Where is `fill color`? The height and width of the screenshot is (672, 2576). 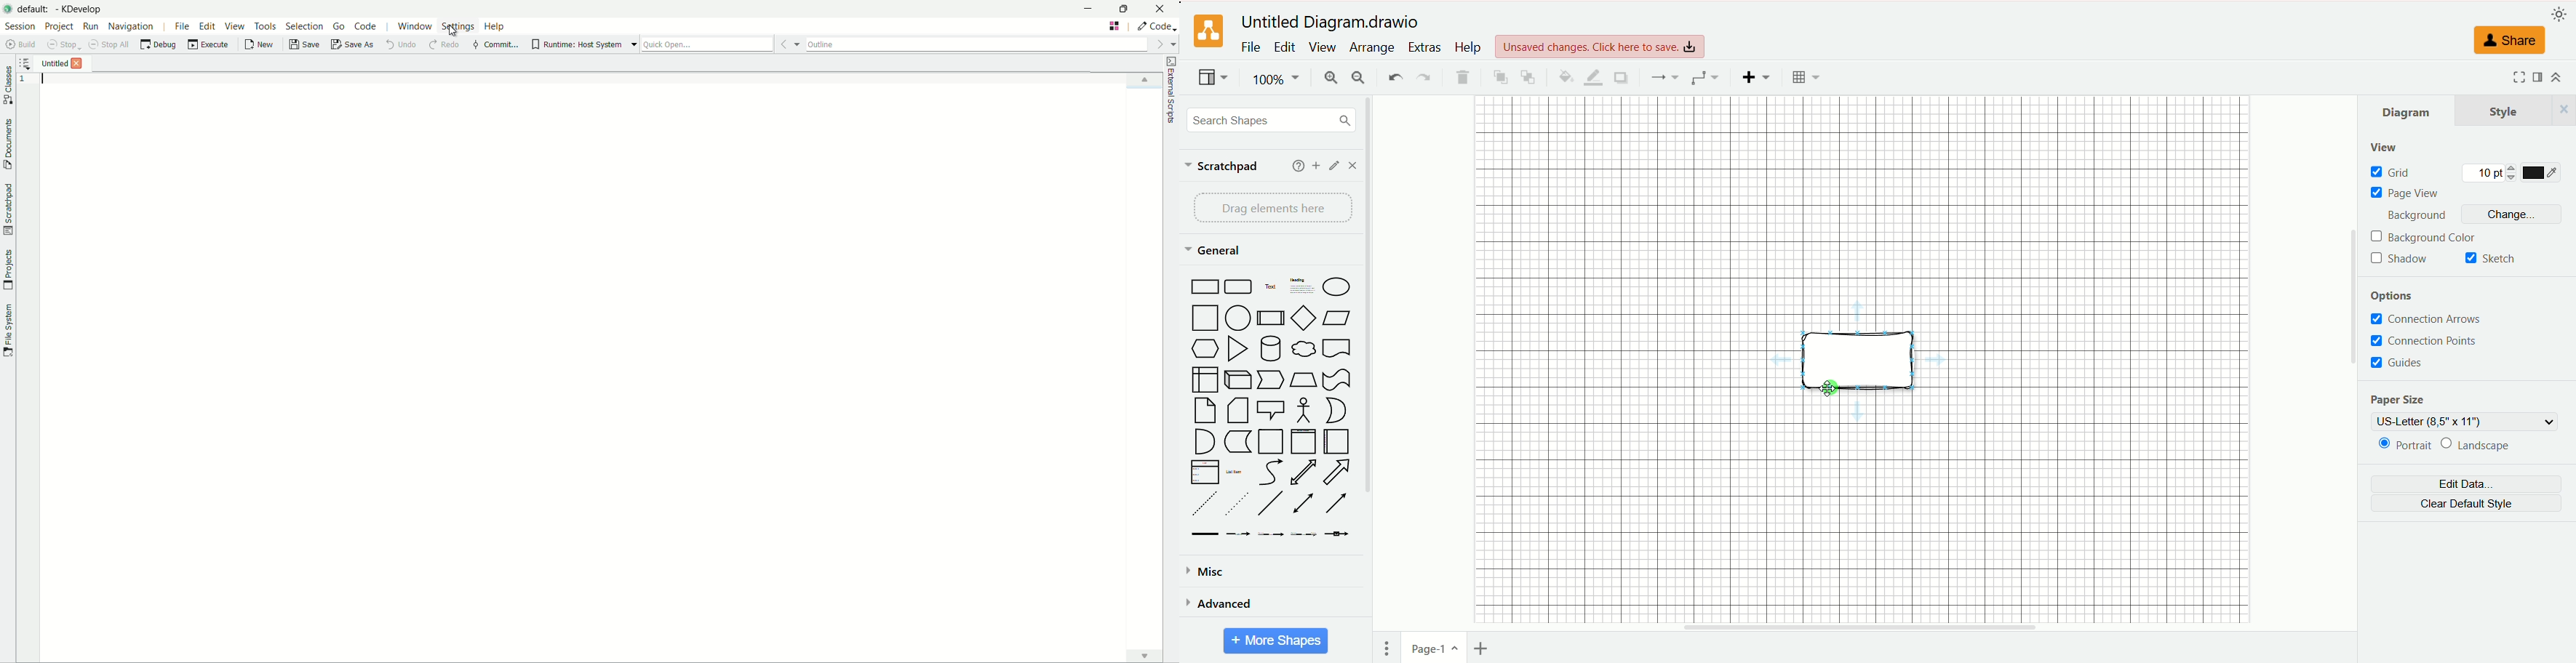 fill color is located at coordinates (1566, 76).